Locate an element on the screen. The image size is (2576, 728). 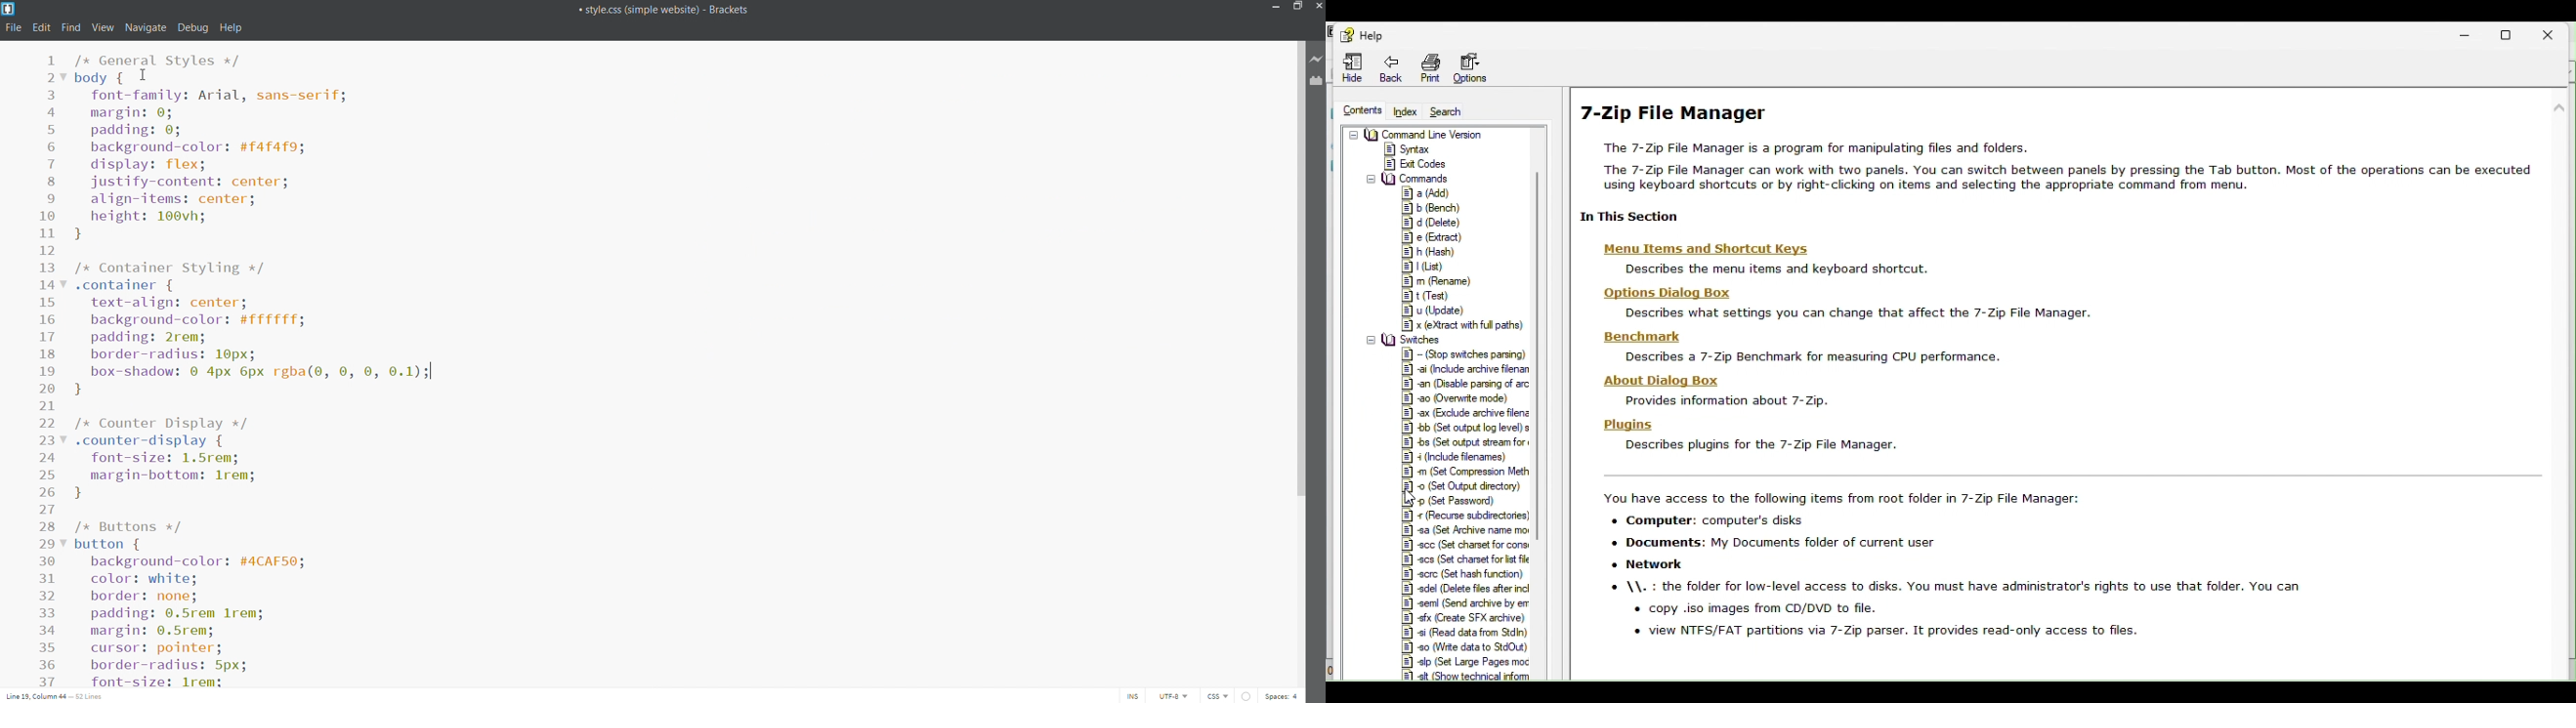
Gender information is located at coordinates (1443, 149).